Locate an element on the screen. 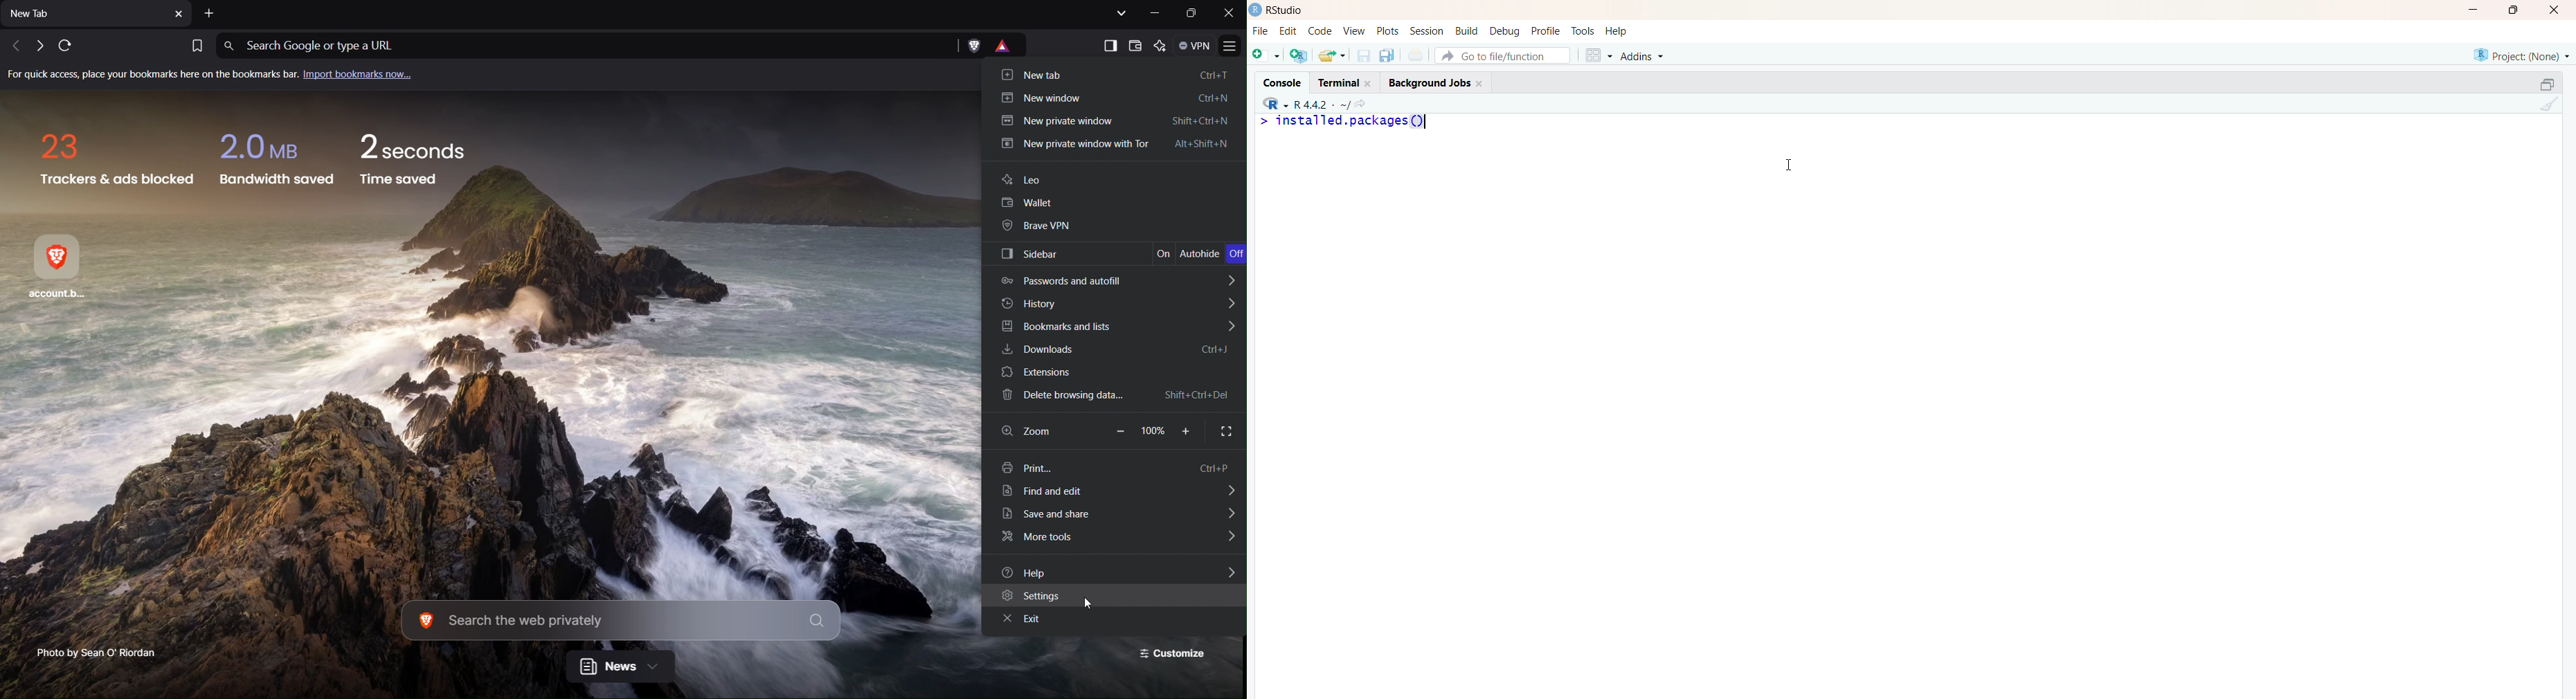  maximize is located at coordinates (2513, 10).